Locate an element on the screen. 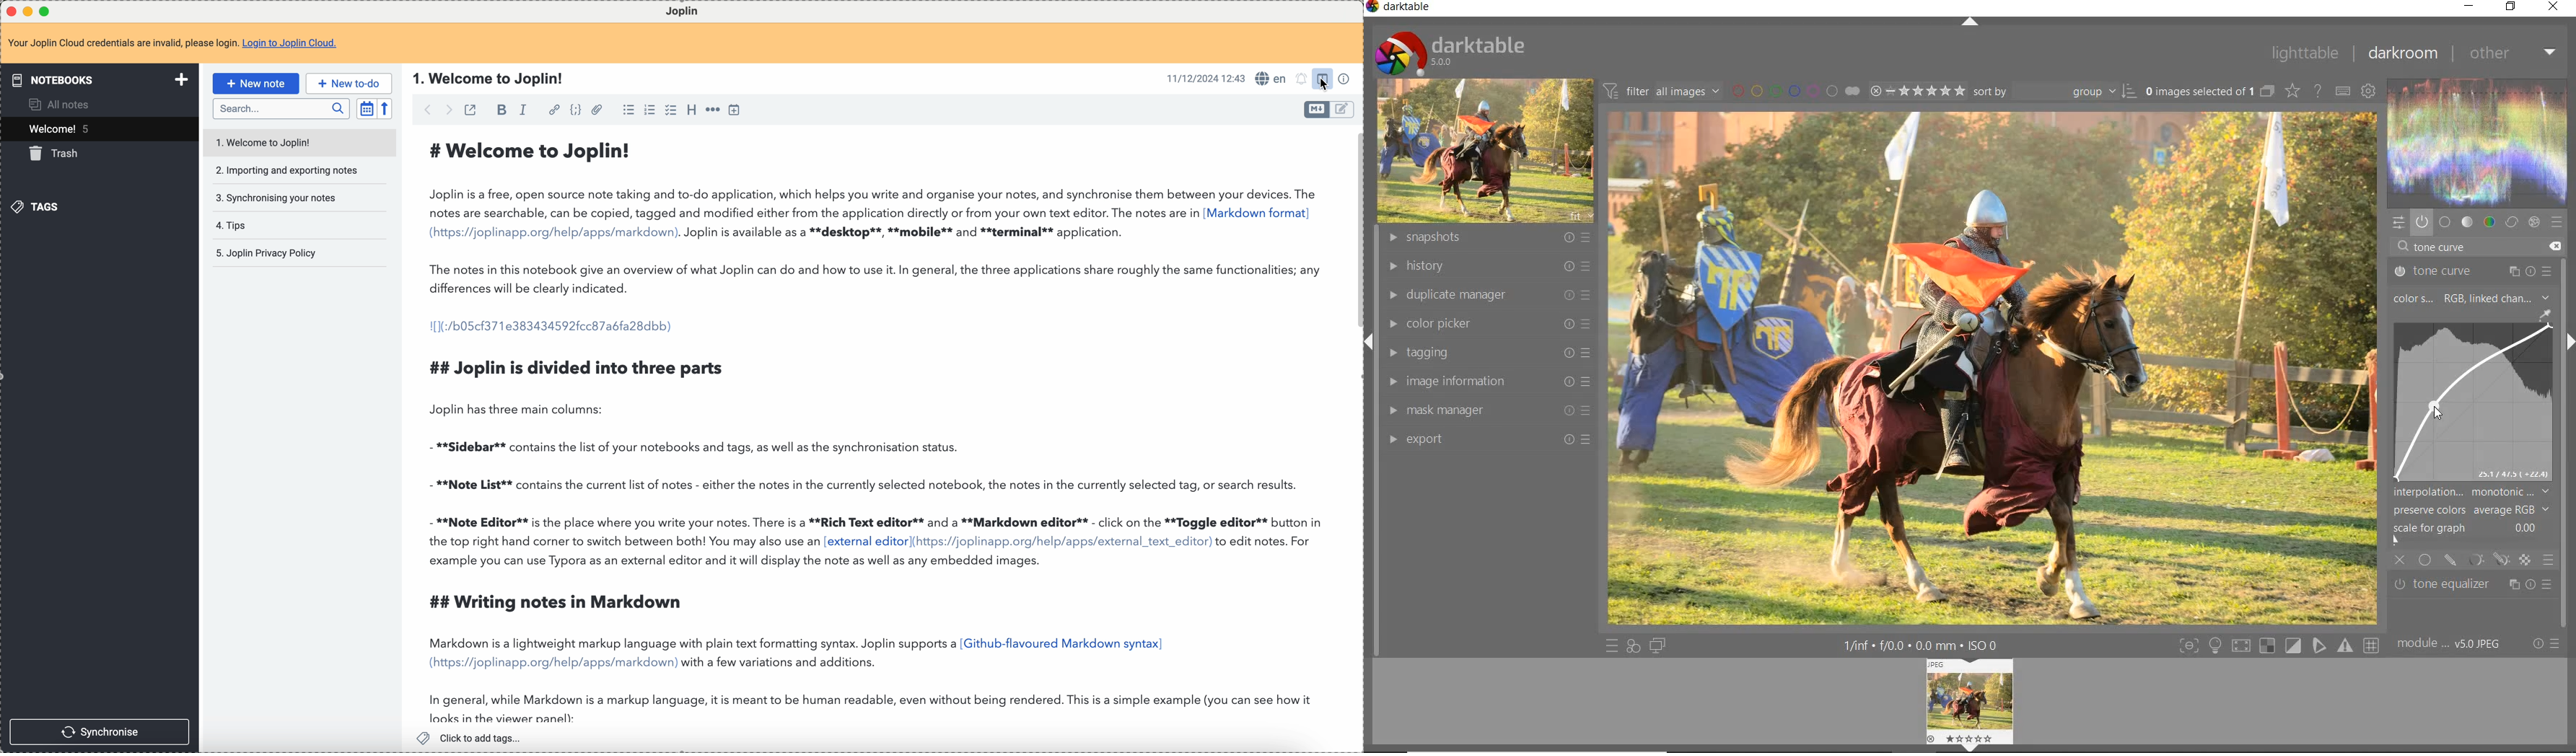  history is located at coordinates (1487, 267).